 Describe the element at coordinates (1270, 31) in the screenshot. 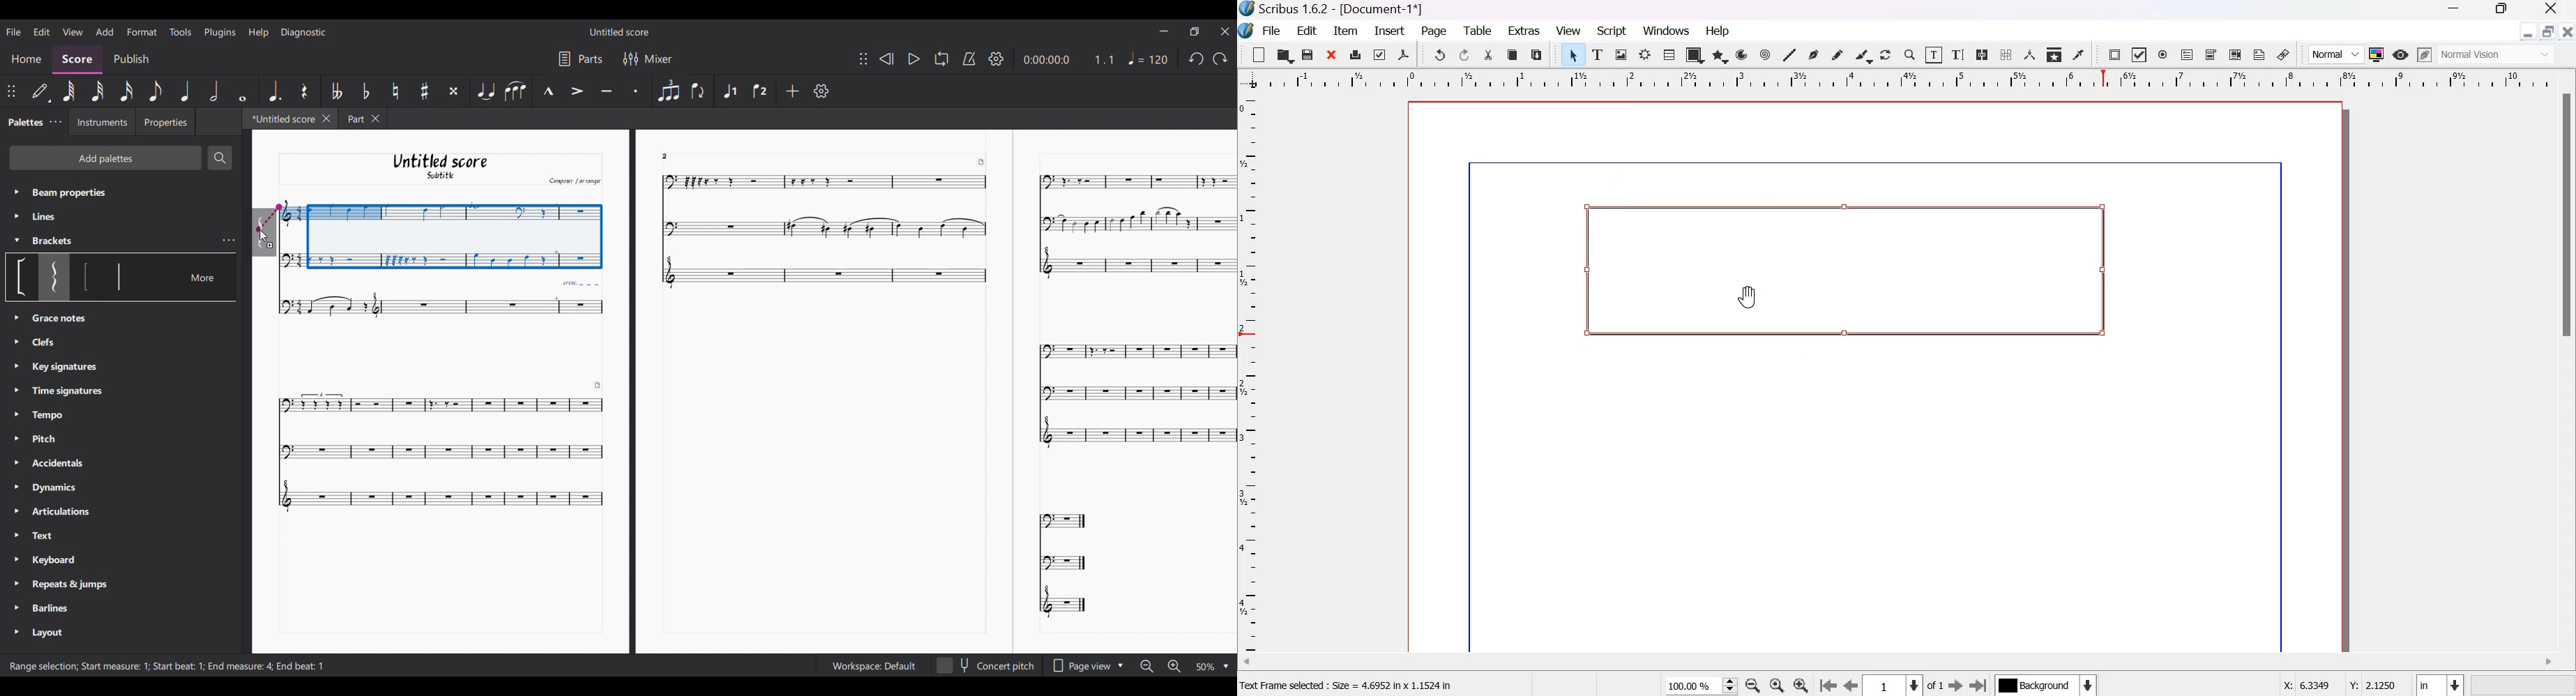

I see `File` at that location.